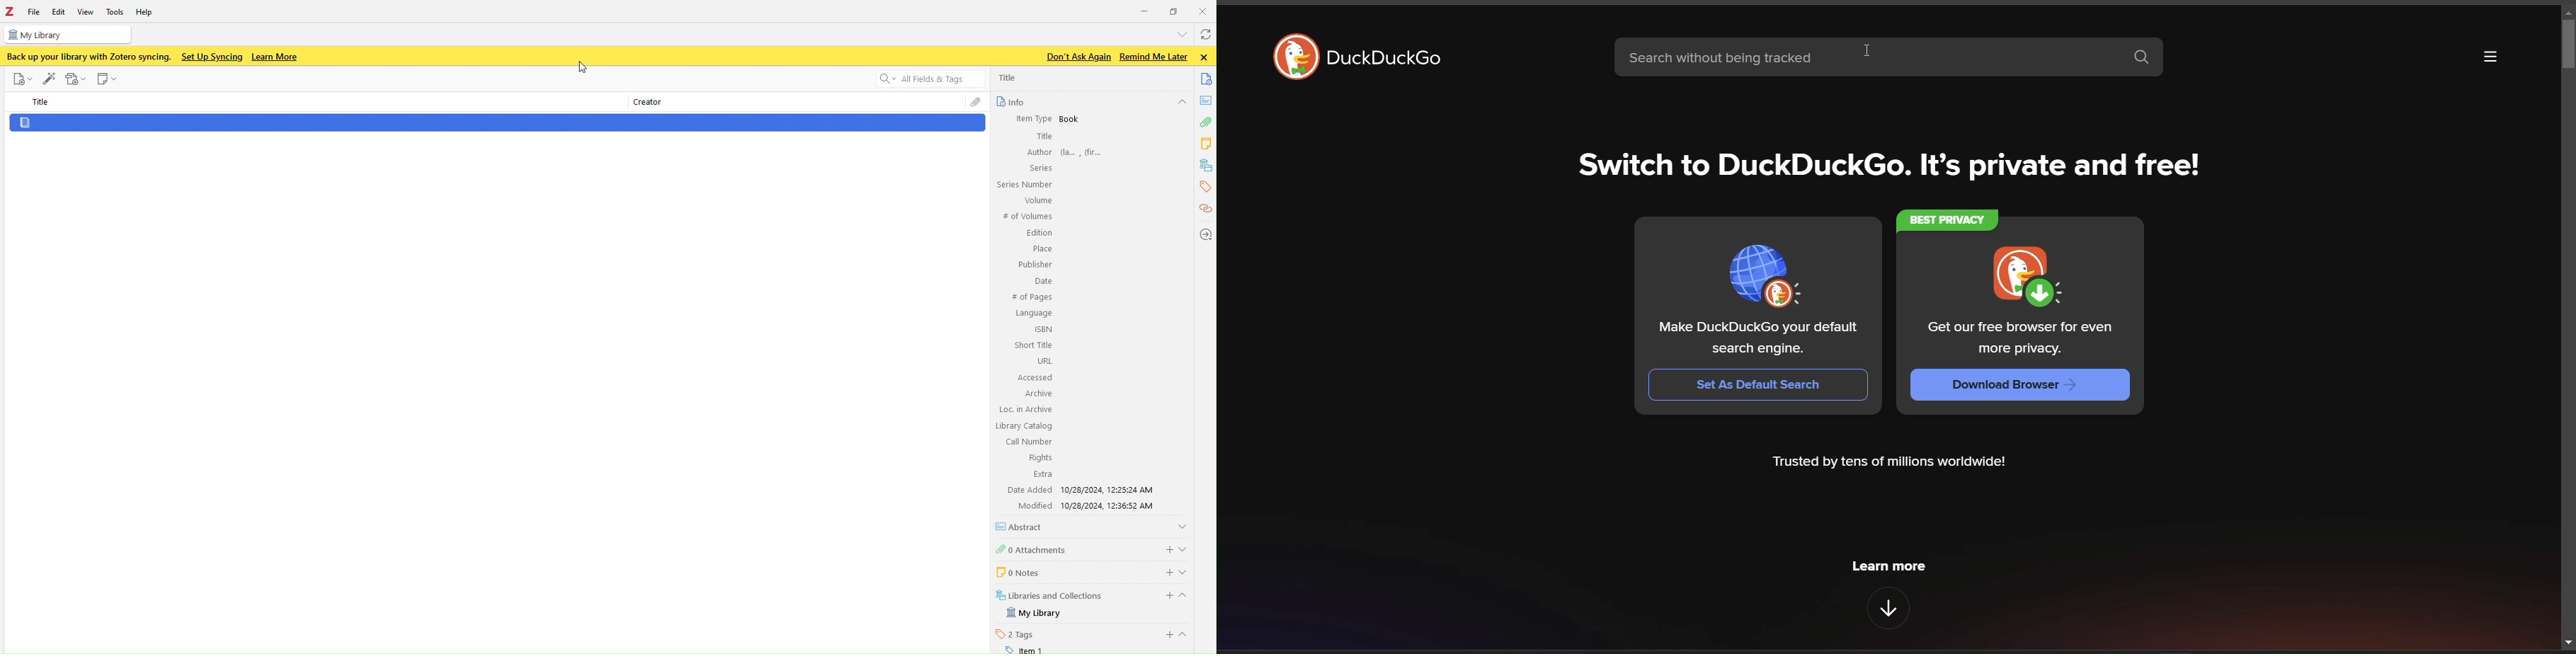 This screenshot has height=672, width=2576. Describe the element at coordinates (494, 134) in the screenshot. I see `After_last_action` at that location.